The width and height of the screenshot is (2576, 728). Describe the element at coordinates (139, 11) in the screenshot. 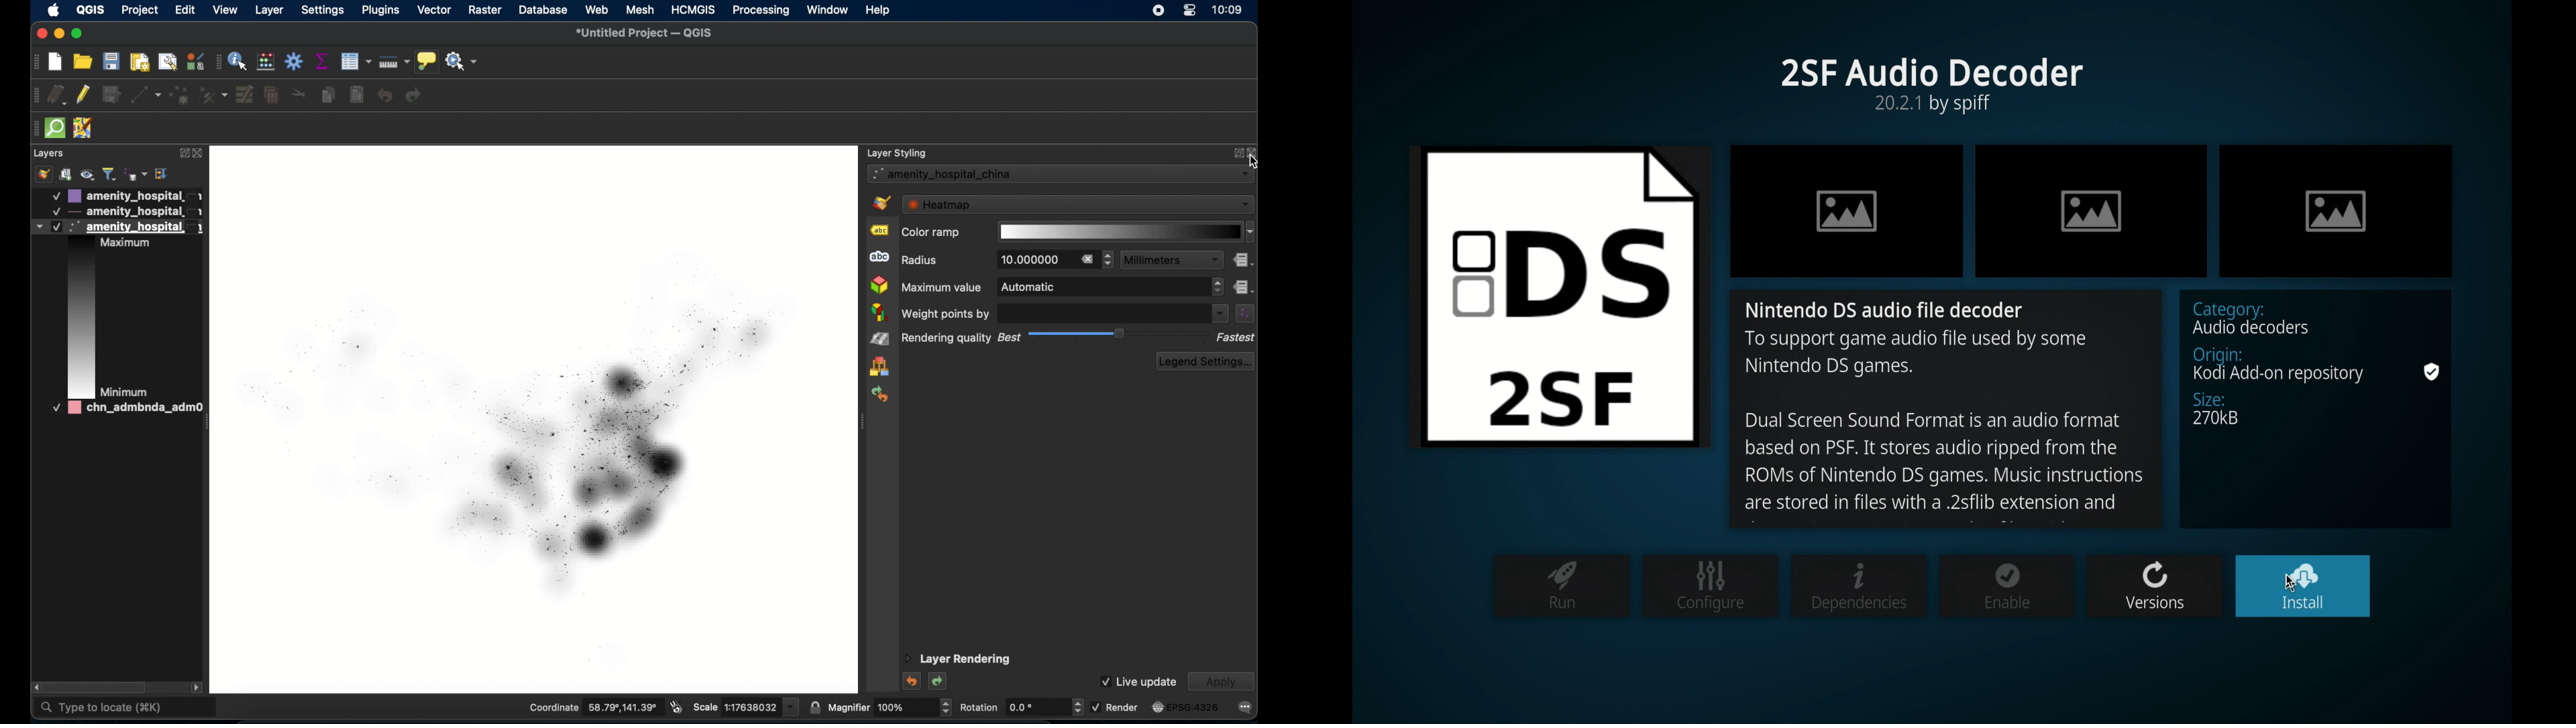

I see `project` at that location.